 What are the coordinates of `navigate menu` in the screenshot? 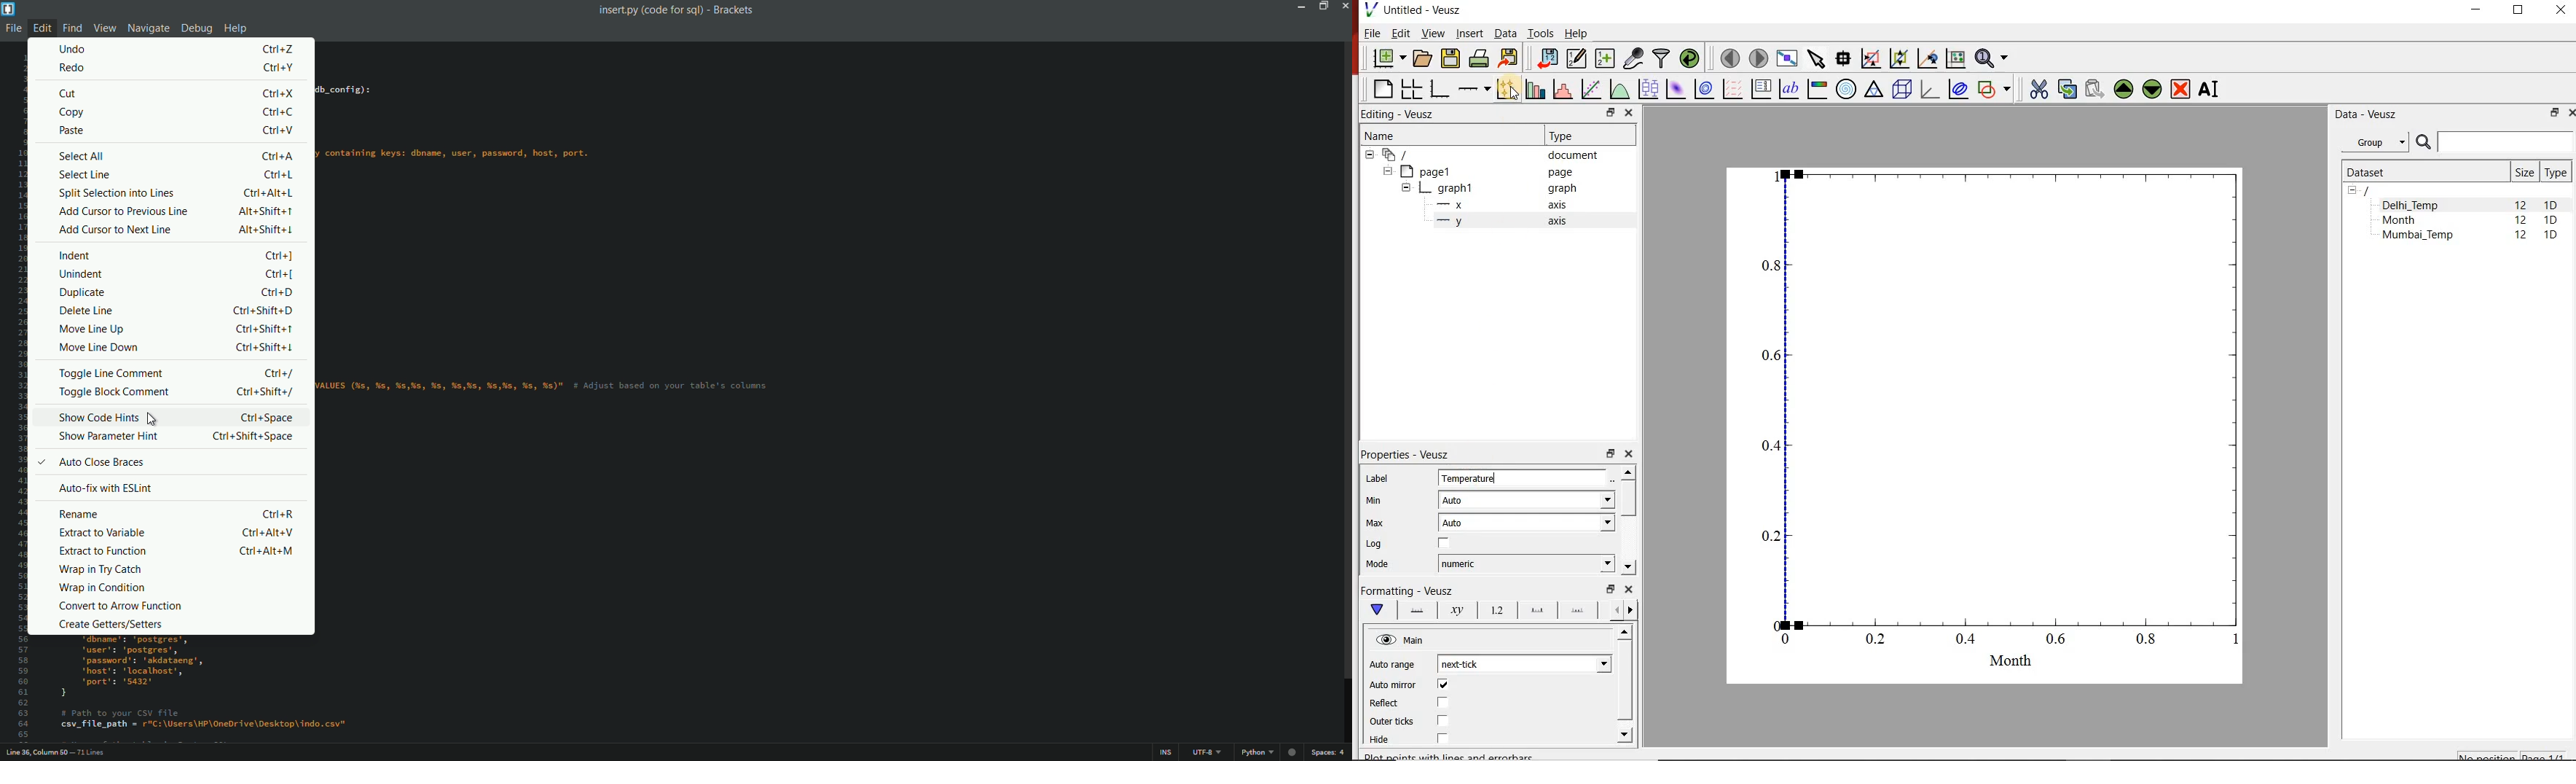 It's located at (146, 27).